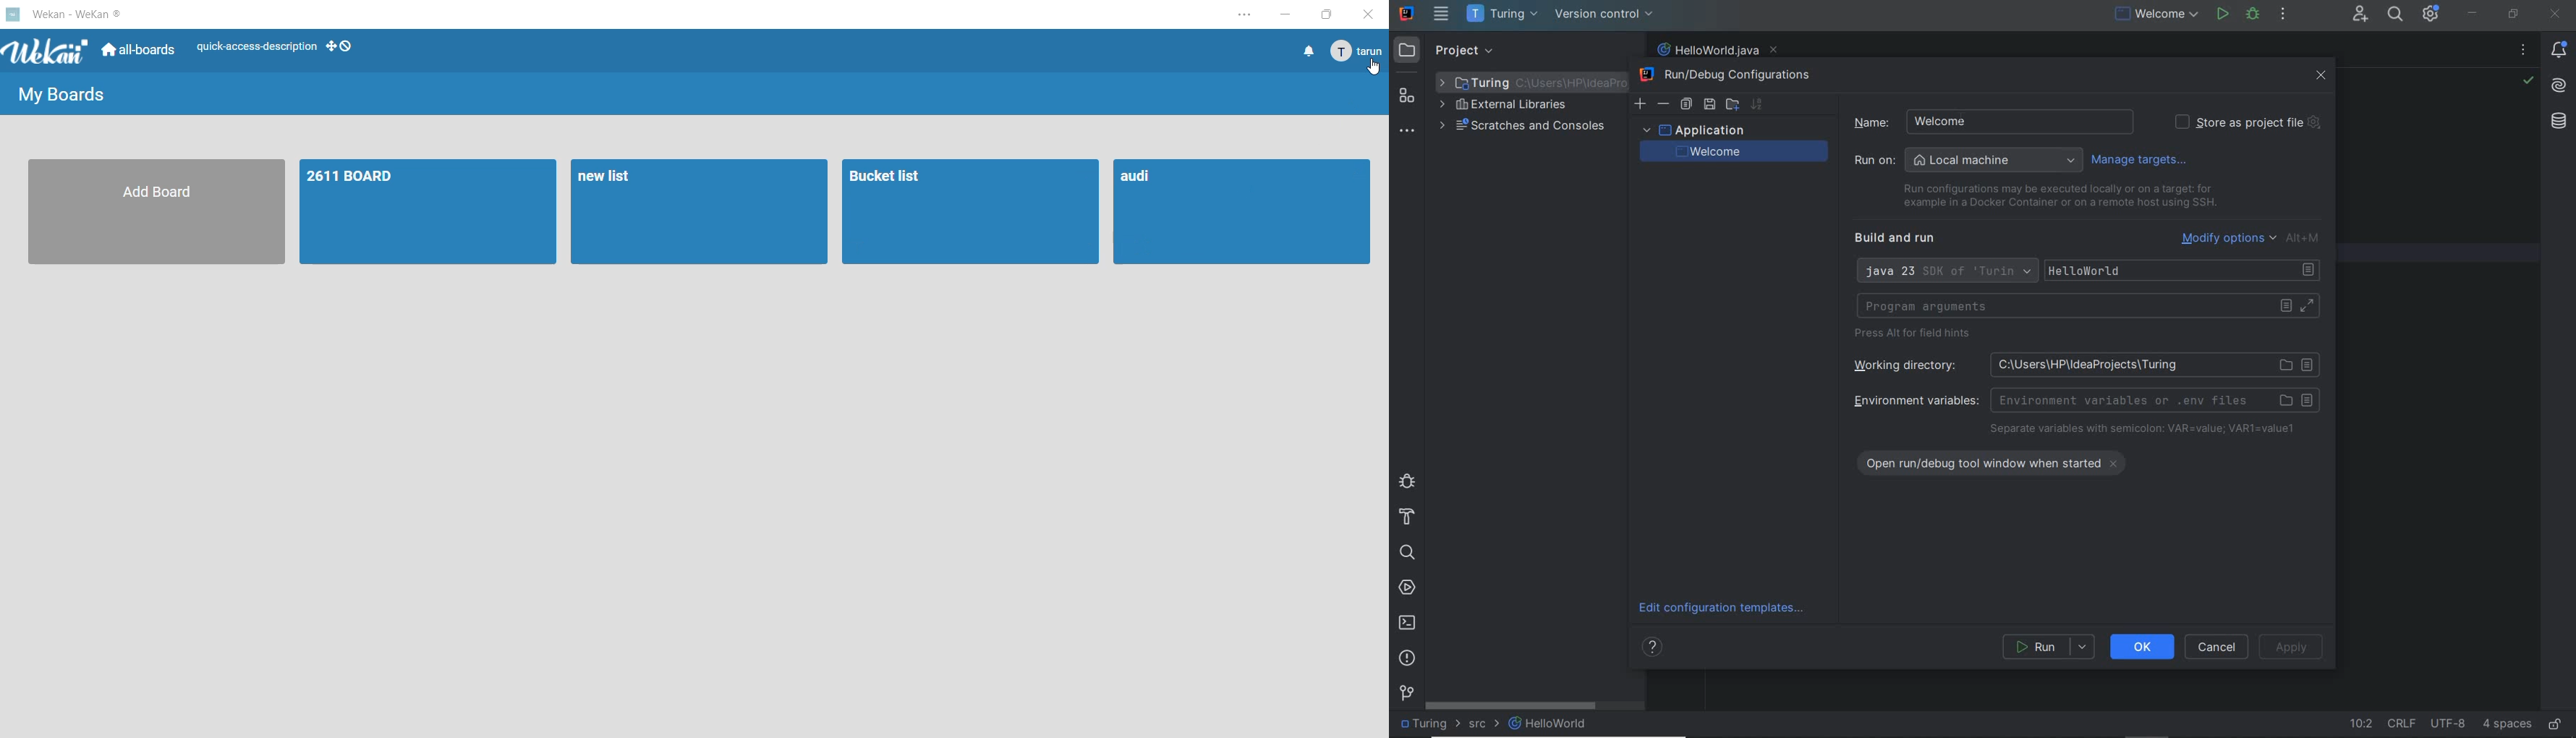  Describe the element at coordinates (2402, 723) in the screenshot. I see `line separator` at that location.